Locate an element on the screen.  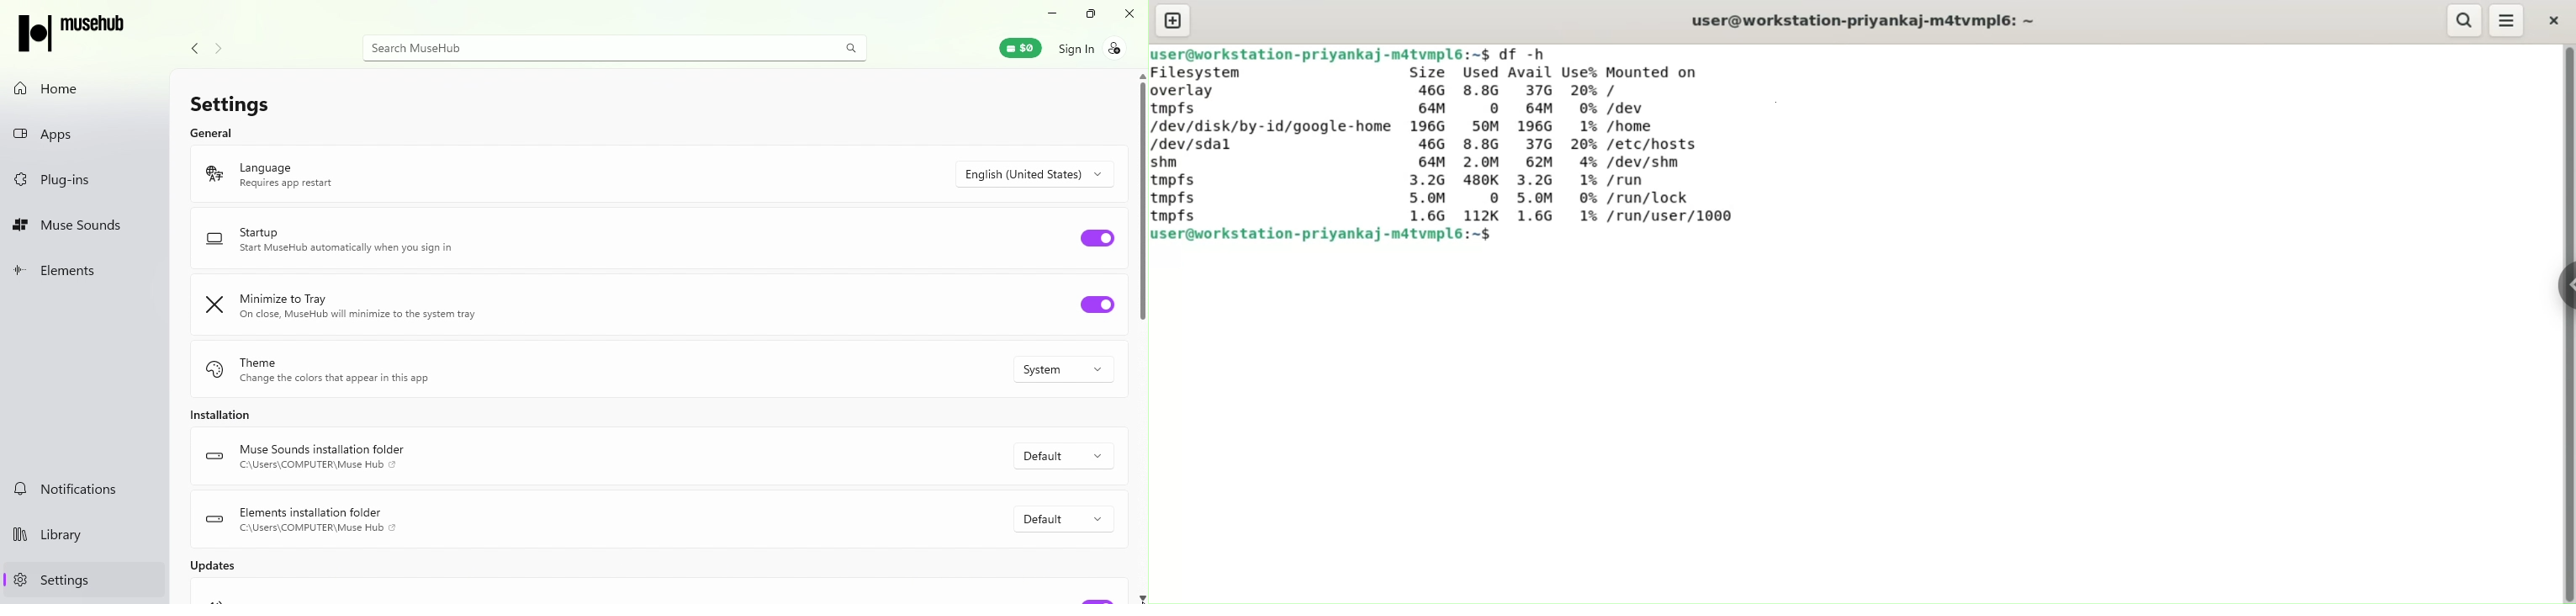
Drop down is located at coordinates (1038, 175).